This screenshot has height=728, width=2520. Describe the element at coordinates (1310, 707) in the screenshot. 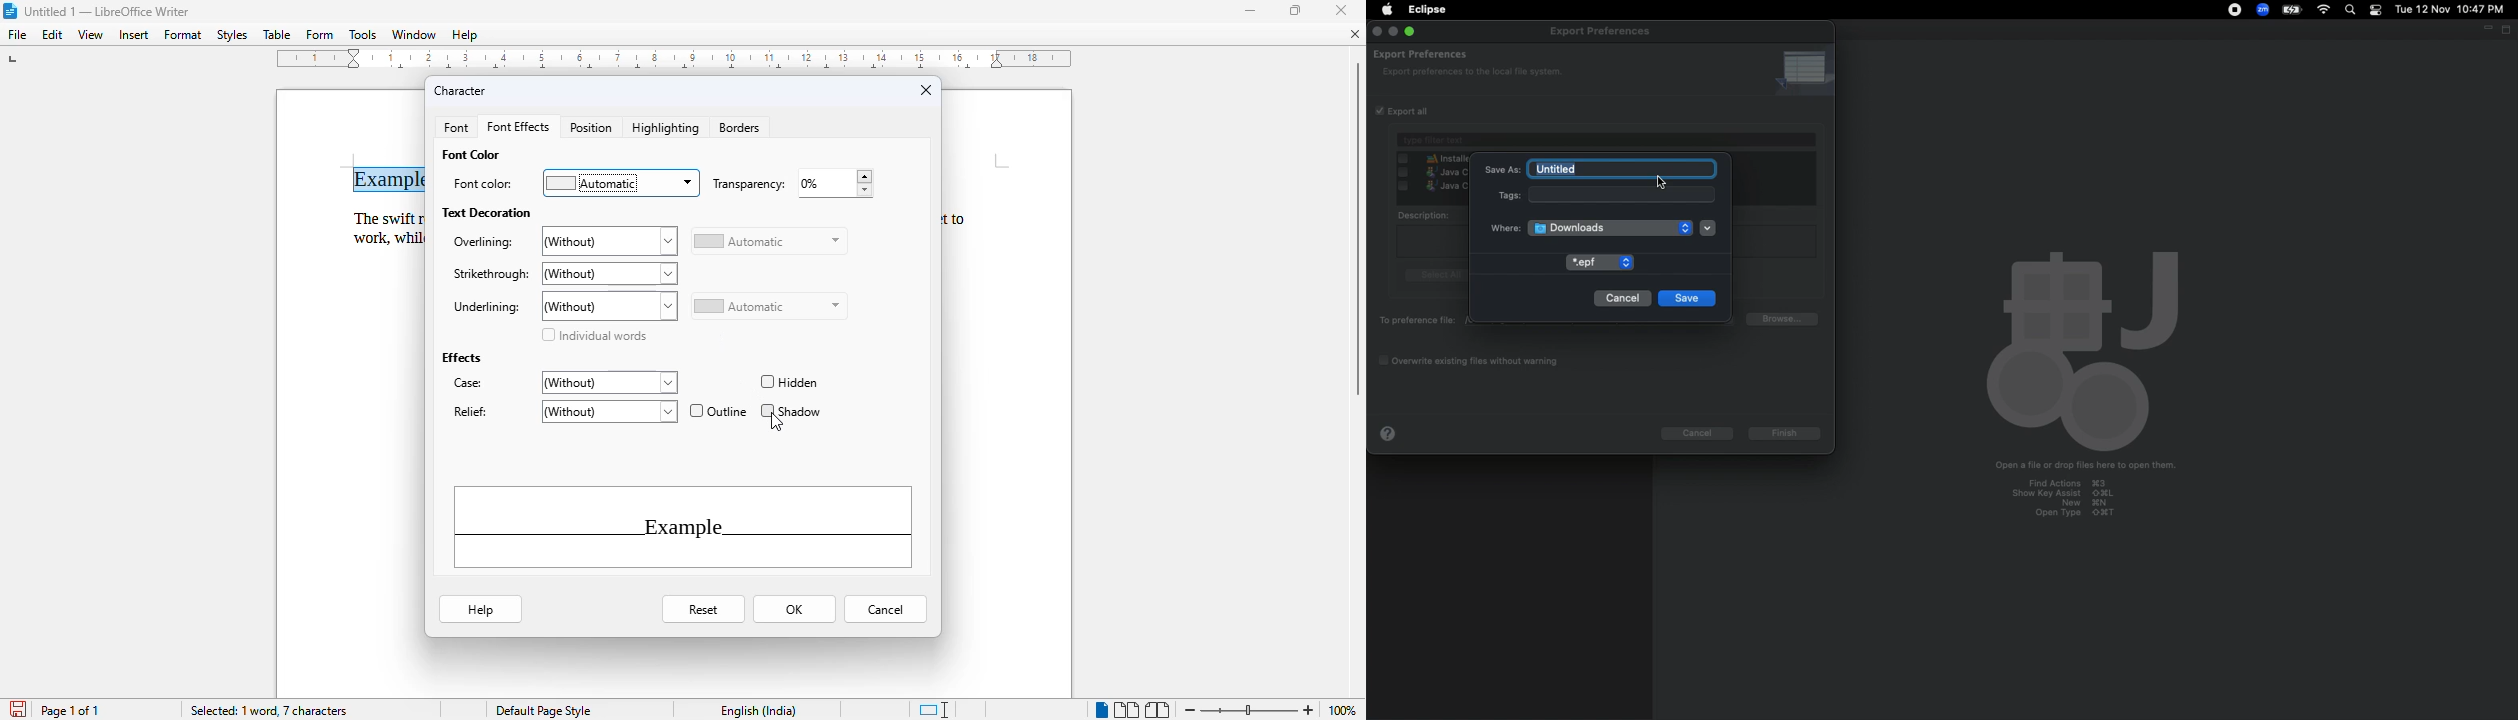

I see `Zoom in` at that location.